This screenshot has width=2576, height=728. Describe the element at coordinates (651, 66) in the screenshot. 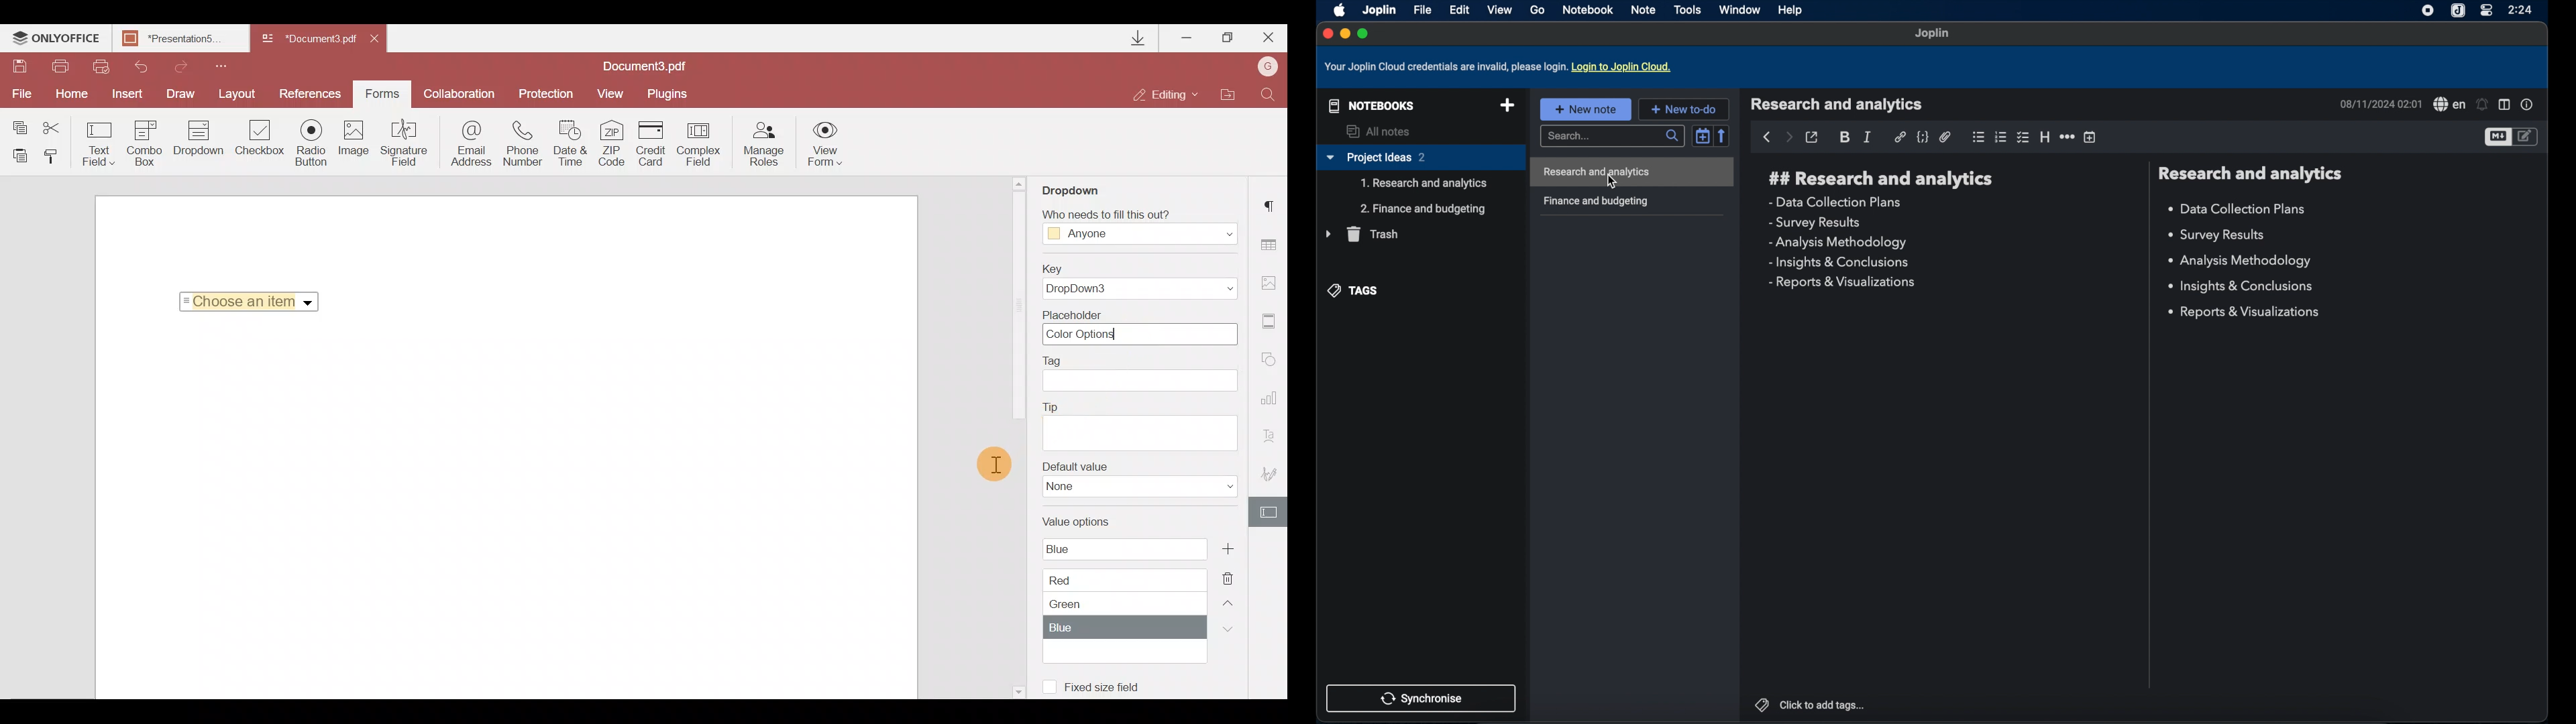

I see `Document name` at that location.